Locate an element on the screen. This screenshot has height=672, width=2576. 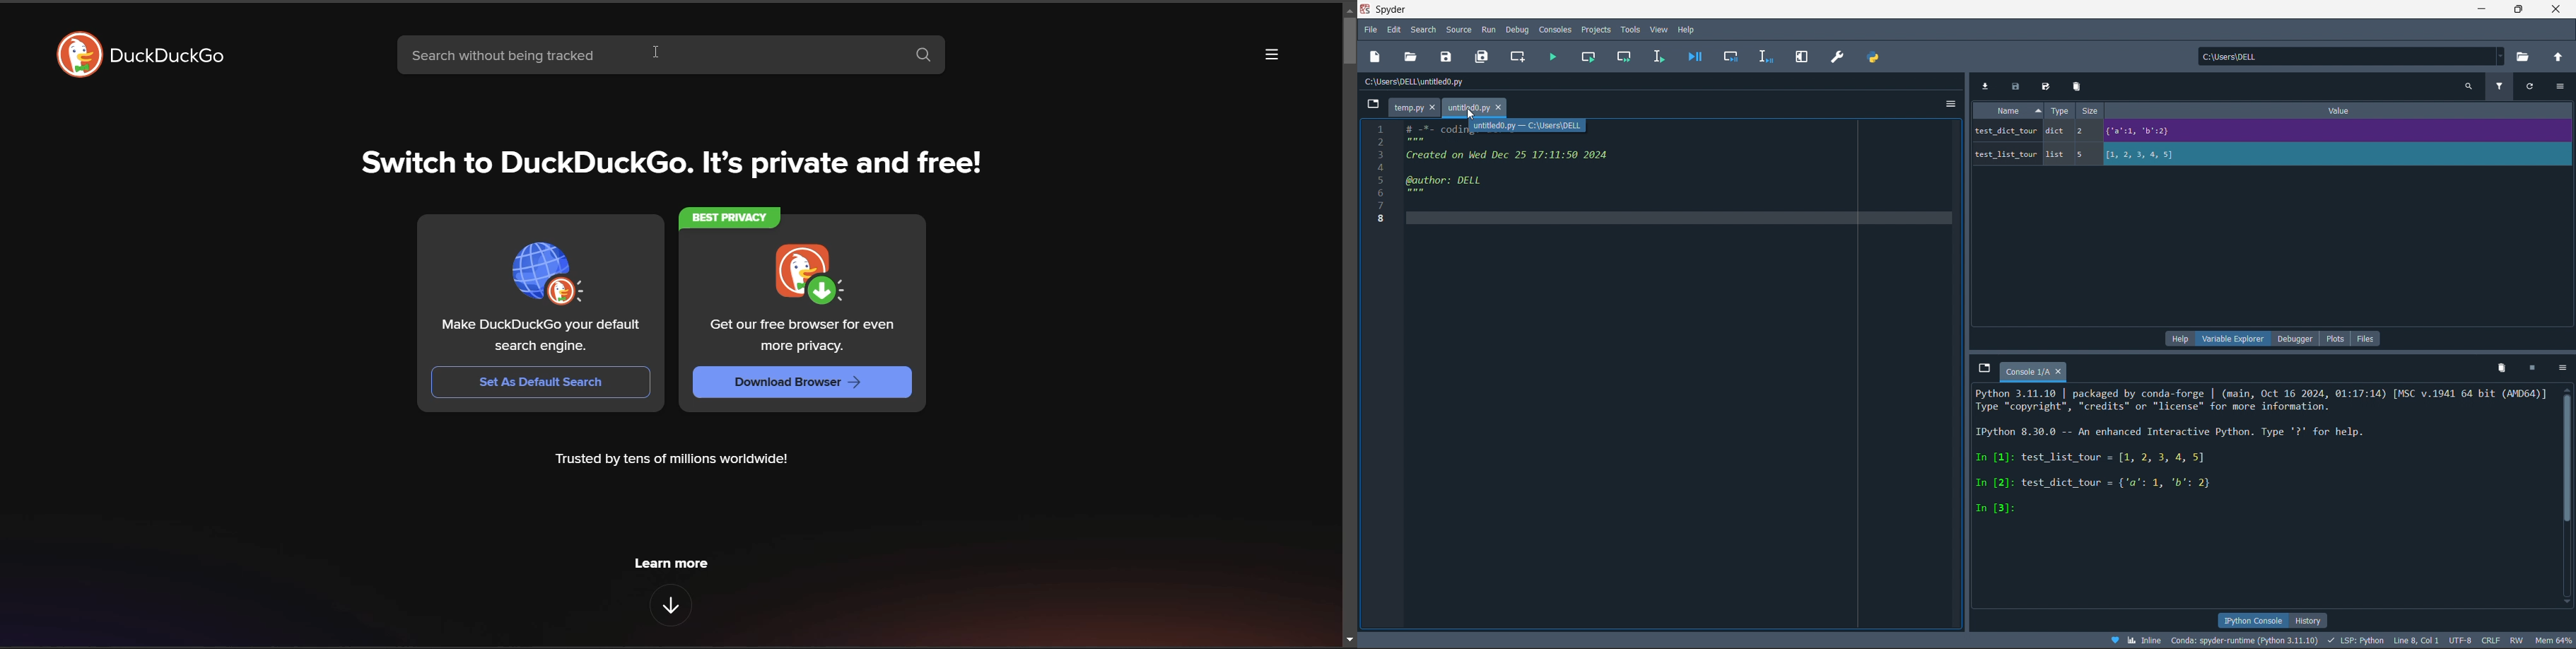
edit is located at coordinates (1392, 30).